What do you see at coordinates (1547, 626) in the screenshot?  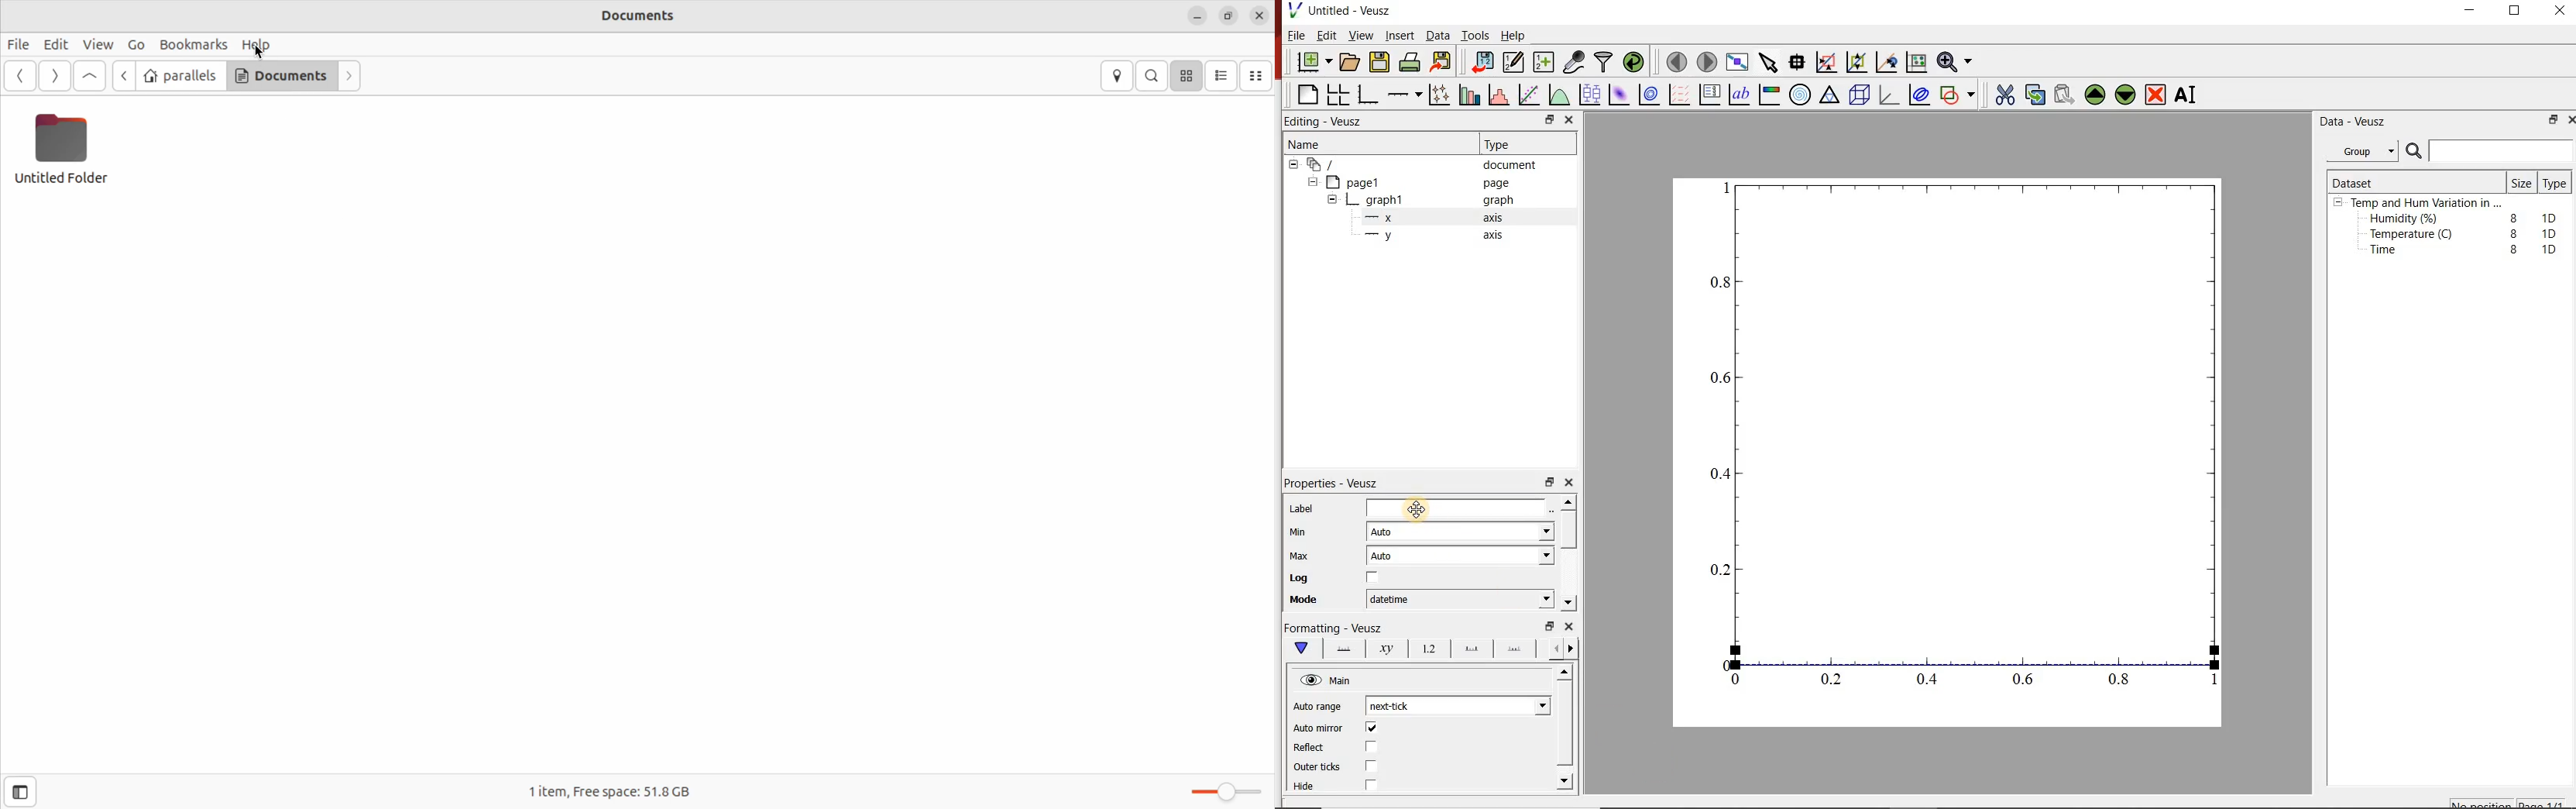 I see `restore down` at bounding box center [1547, 626].